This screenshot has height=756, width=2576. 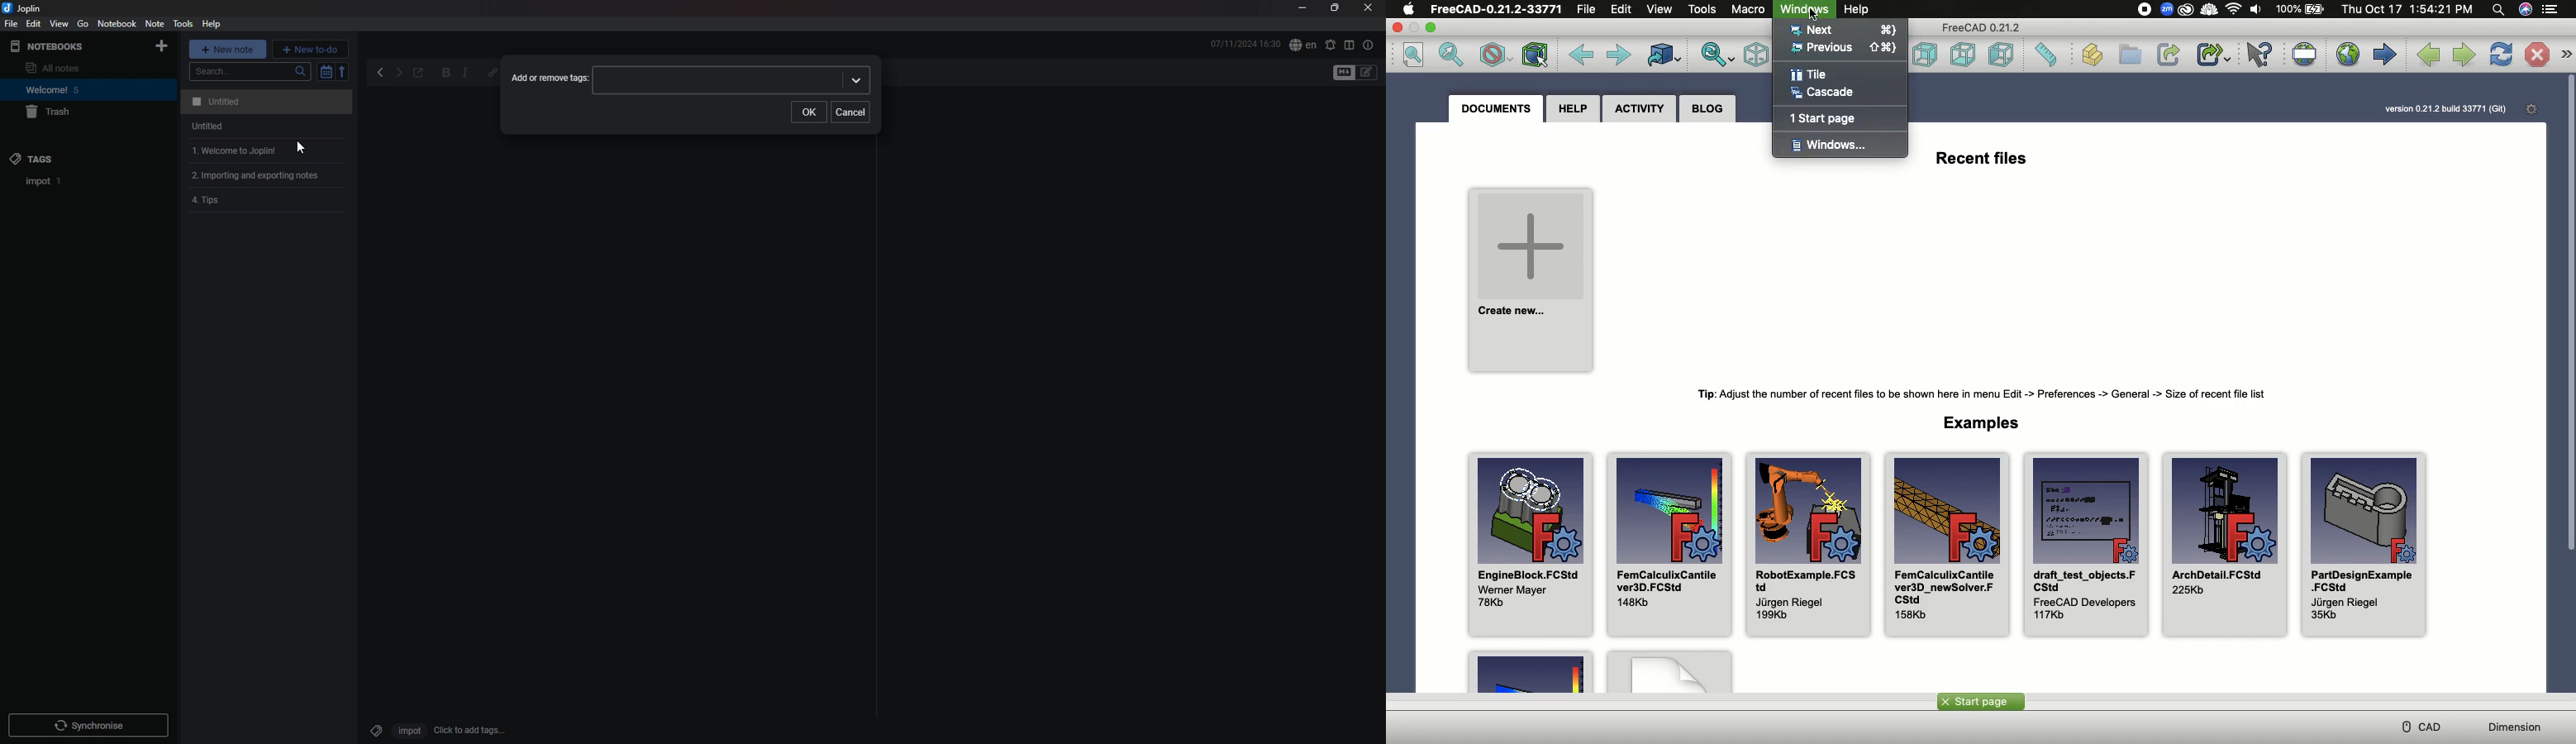 What do you see at coordinates (731, 80) in the screenshot?
I see `input box` at bounding box center [731, 80].